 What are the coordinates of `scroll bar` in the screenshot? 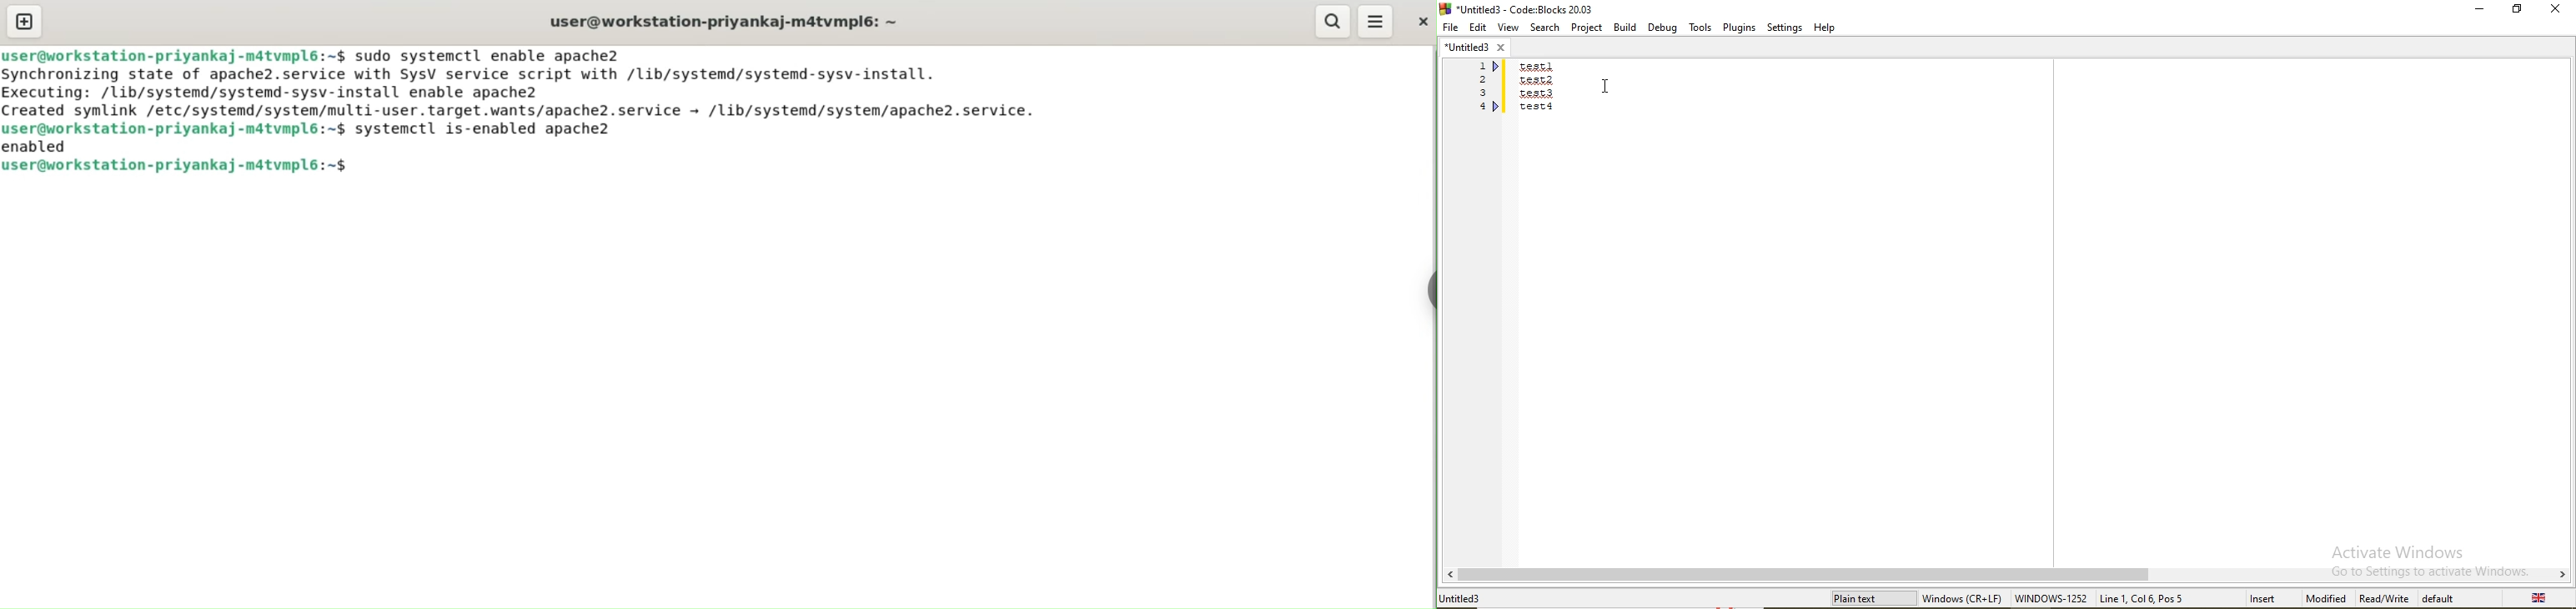 It's located at (2006, 574).